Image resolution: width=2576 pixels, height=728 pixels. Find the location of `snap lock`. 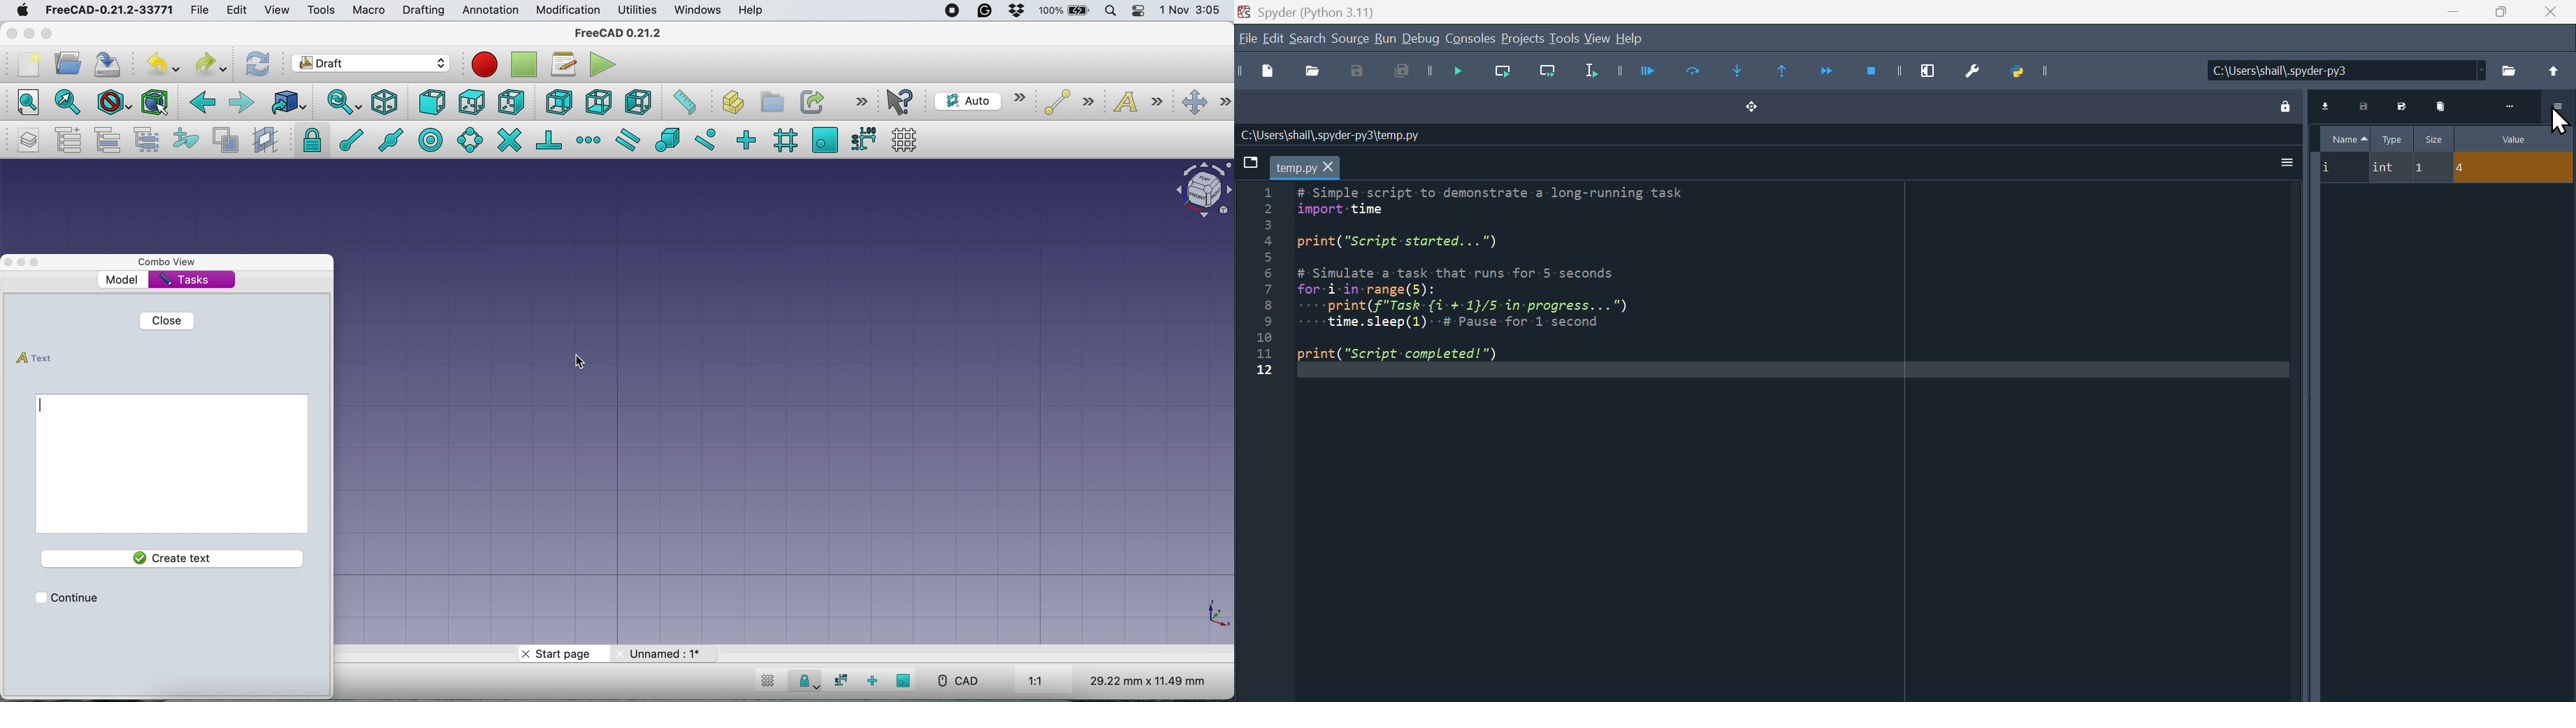

snap lock is located at coordinates (308, 140).